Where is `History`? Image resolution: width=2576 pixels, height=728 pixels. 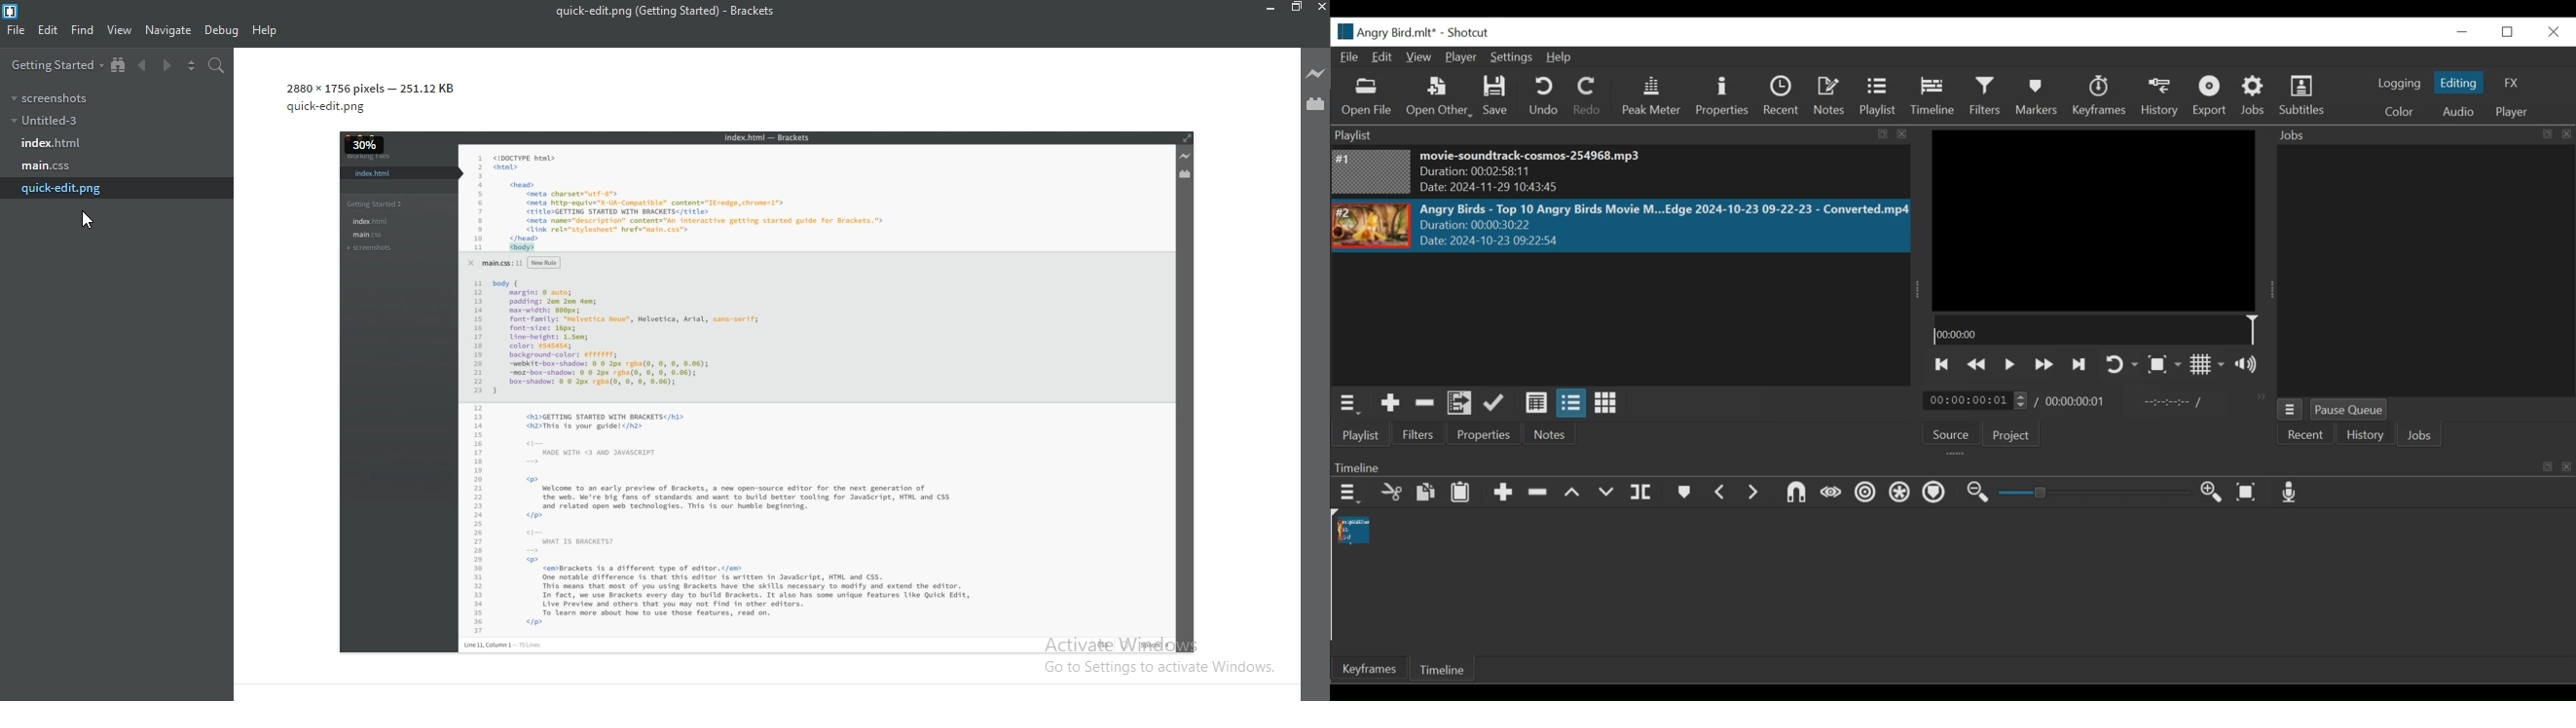 History is located at coordinates (2159, 97).